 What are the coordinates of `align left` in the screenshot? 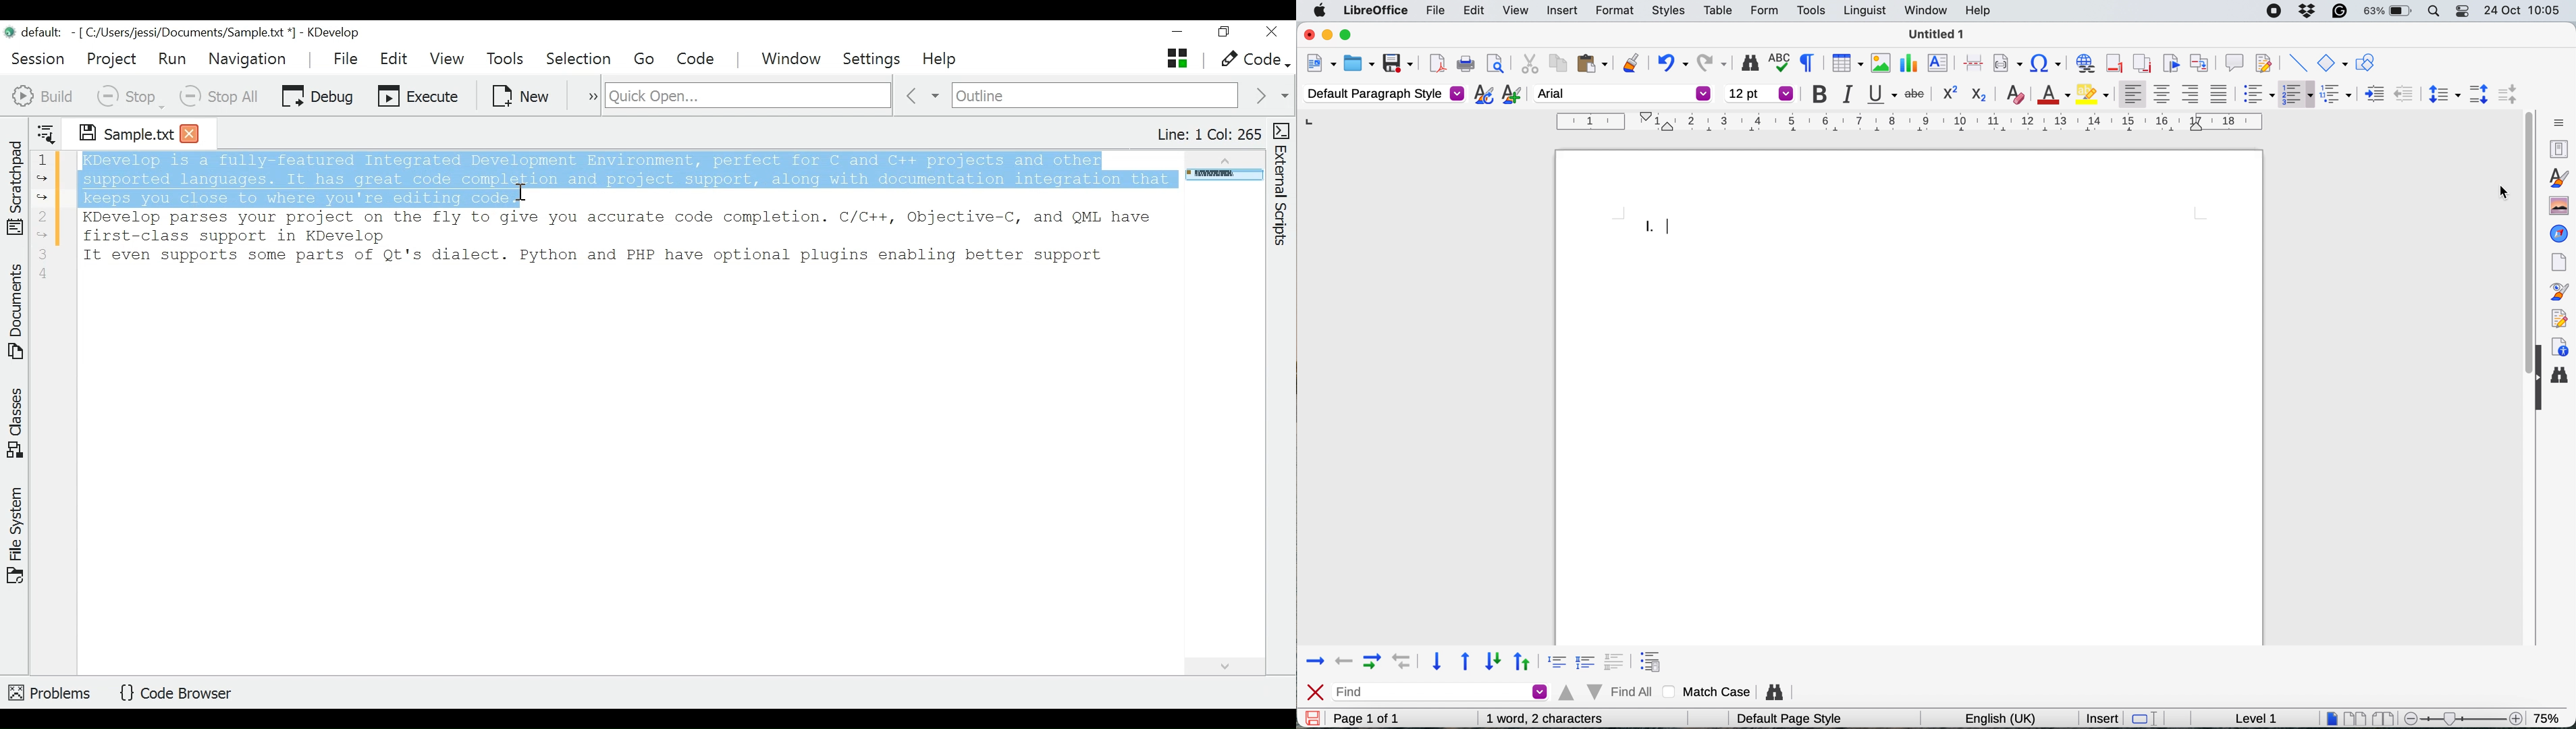 It's located at (2133, 92).